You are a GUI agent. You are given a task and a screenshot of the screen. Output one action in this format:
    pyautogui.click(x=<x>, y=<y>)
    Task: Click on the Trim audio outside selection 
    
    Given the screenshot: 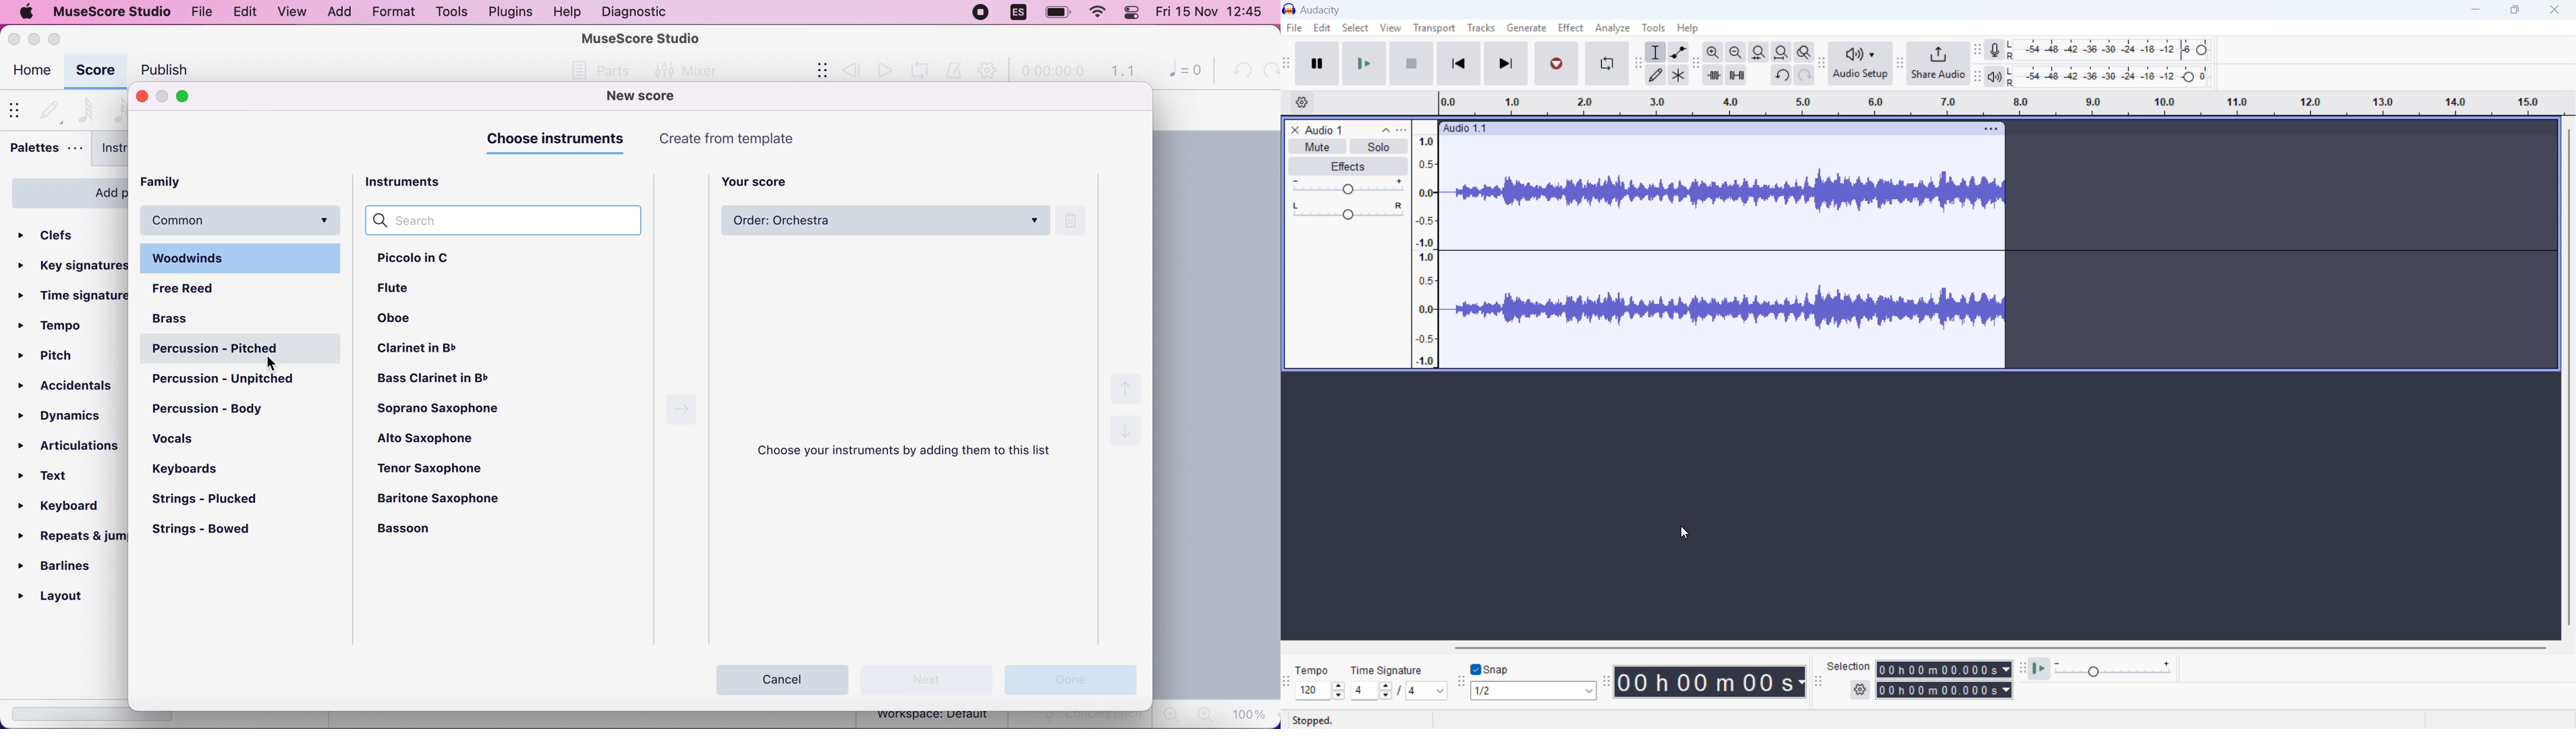 What is the action you would take?
    pyautogui.click(x=1712, y=75)
    